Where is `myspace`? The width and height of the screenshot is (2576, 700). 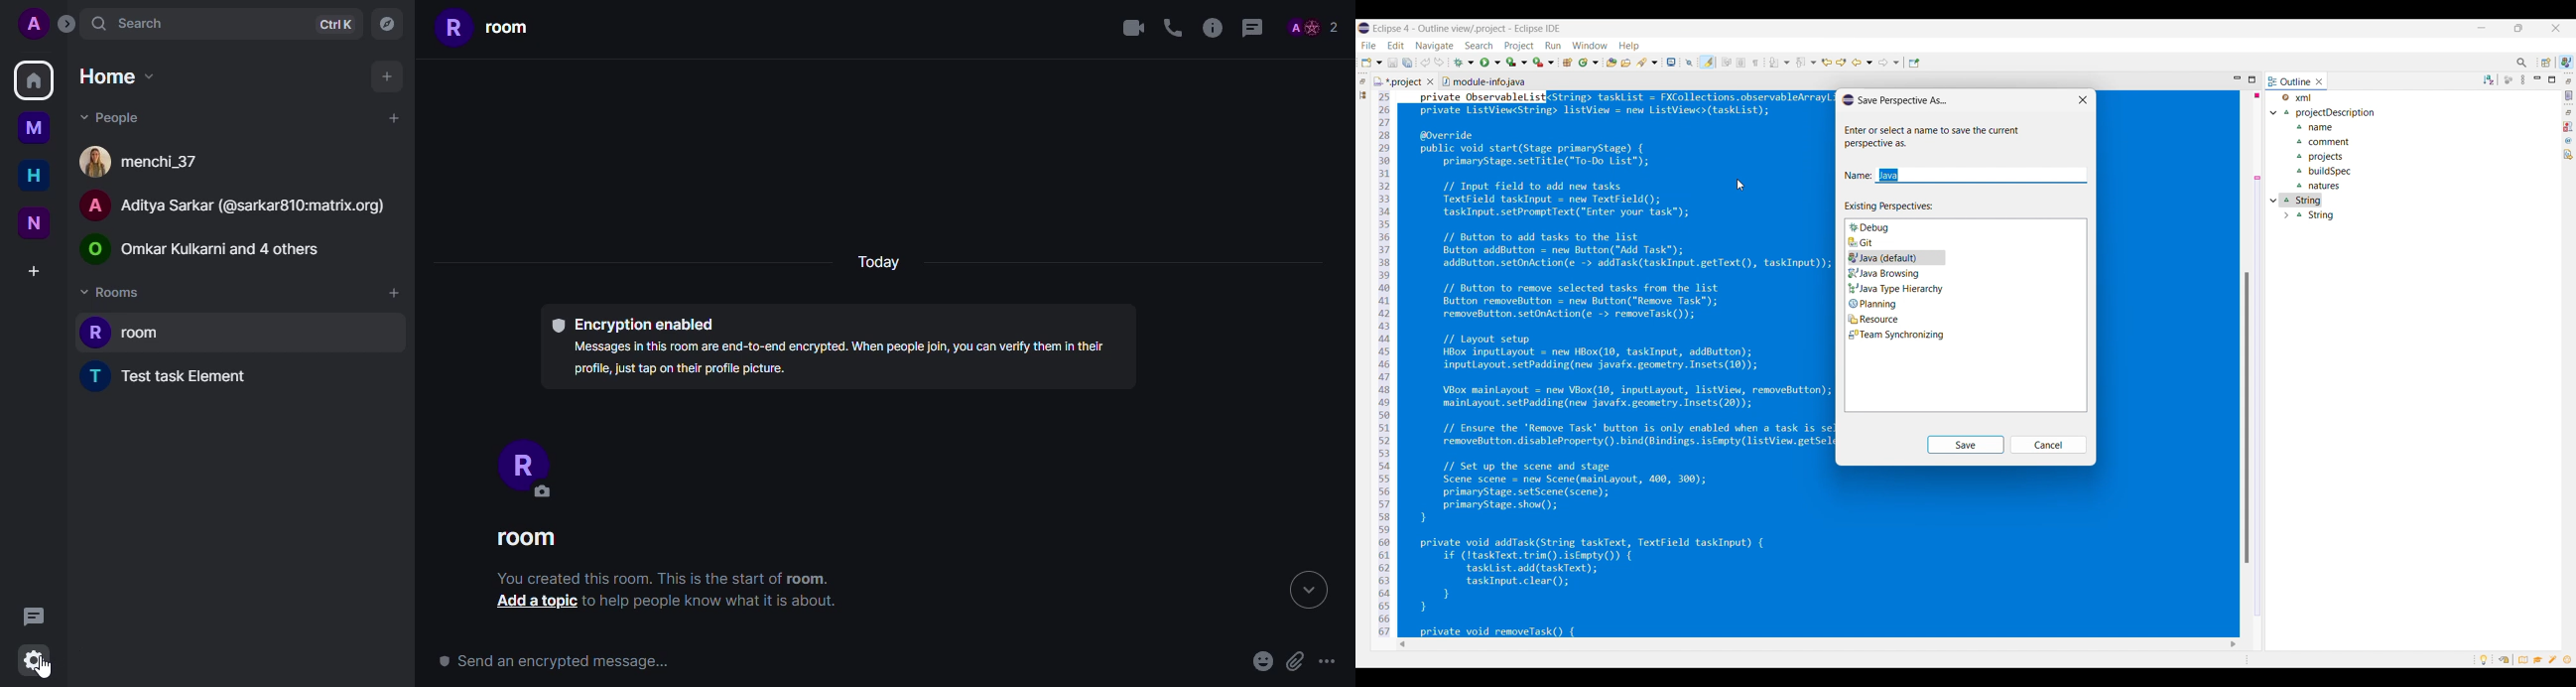
myspace is located at coordinates (33, 130).